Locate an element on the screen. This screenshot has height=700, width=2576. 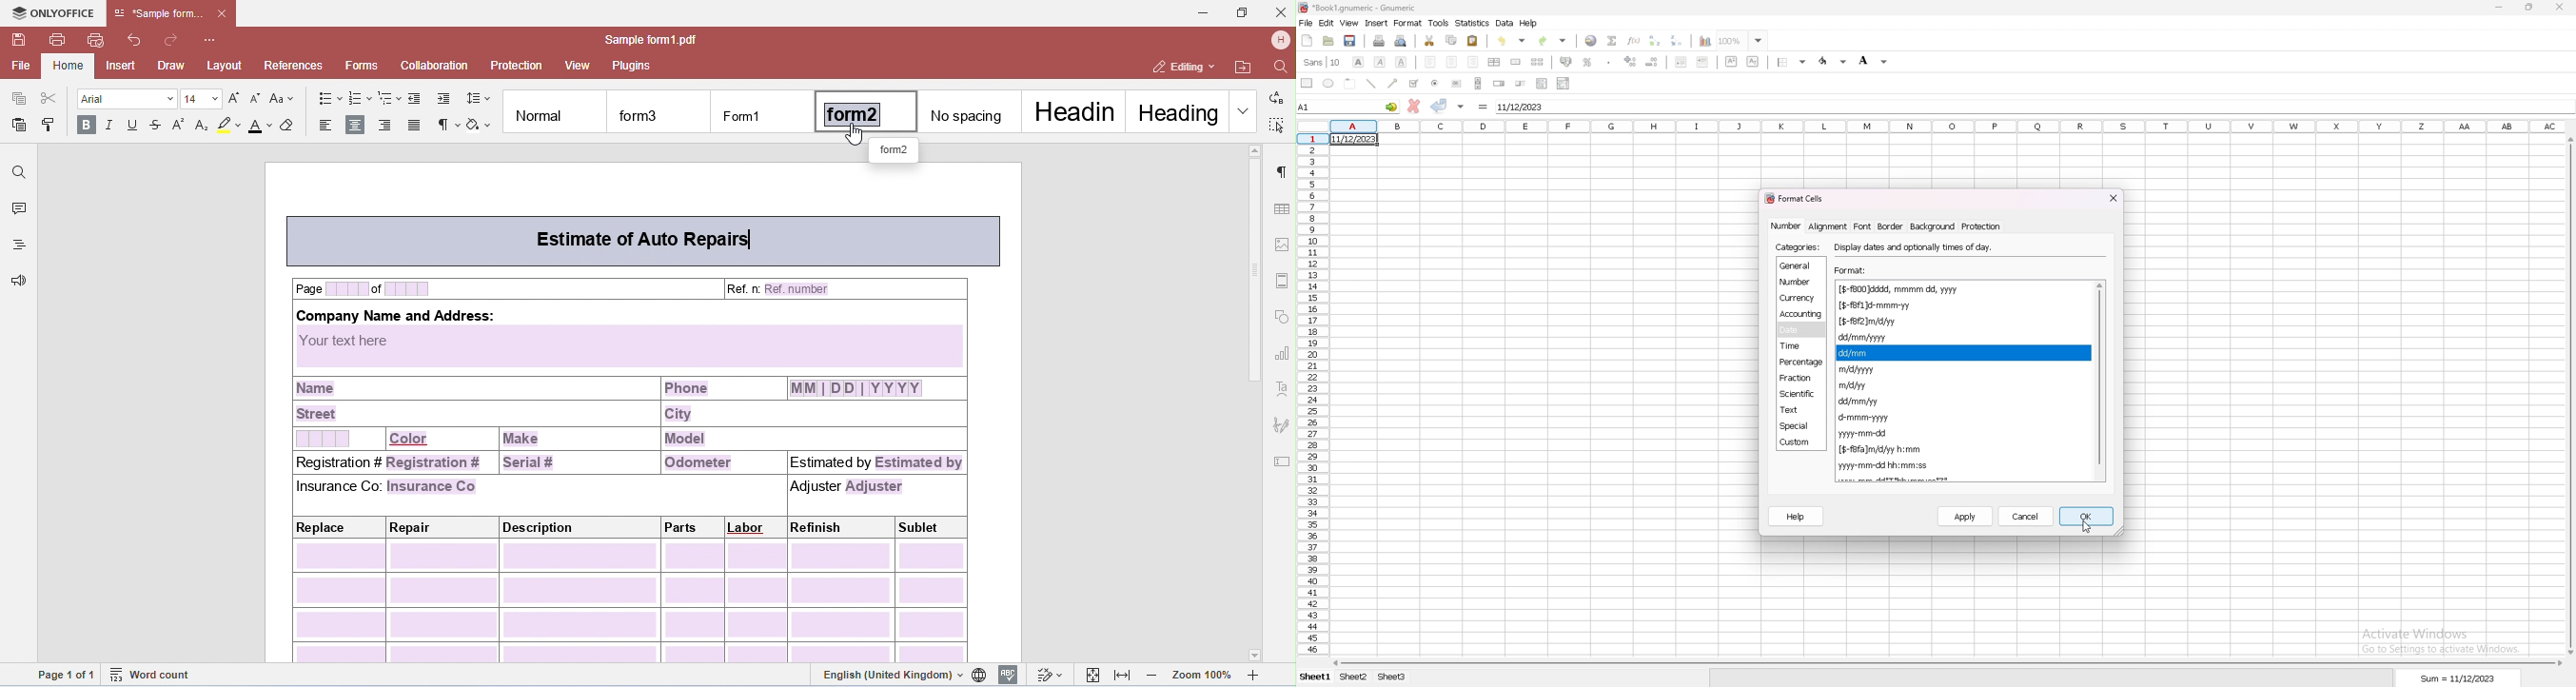
cursor is located at coordinates (2086, 526).